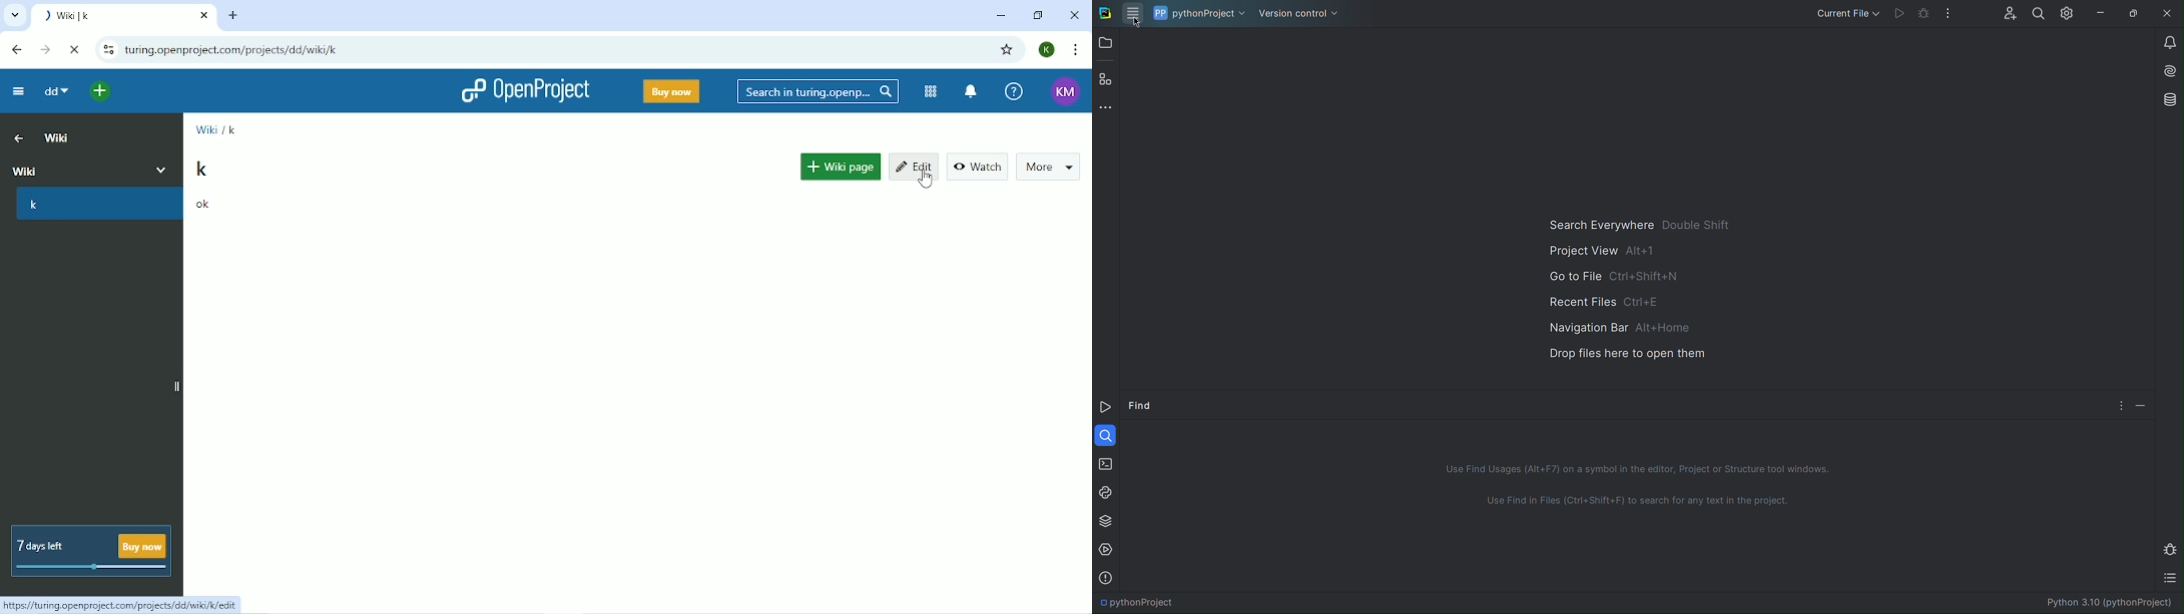 This screenshot has height=616, width=2184. What do you see at coordinates (17, 16) in the screenshot?
I see `Search tabs` at bounding box center [17, 16].